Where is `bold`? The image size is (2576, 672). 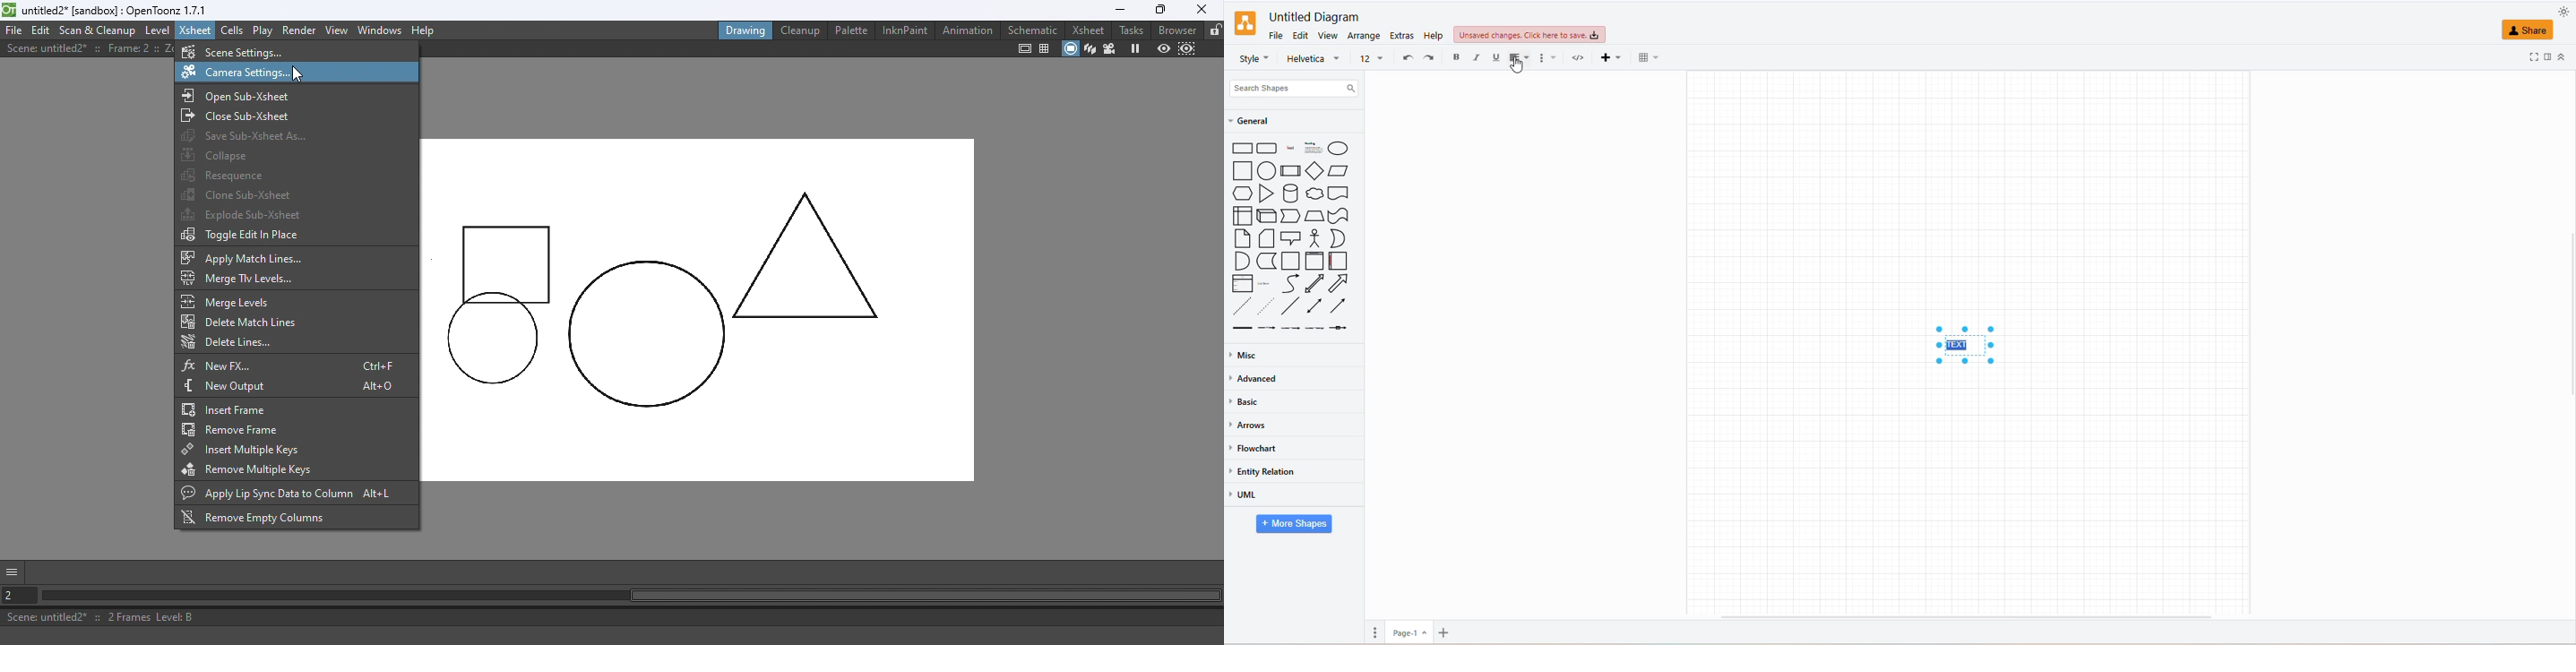 bold is located at coordinates (1454, 58).